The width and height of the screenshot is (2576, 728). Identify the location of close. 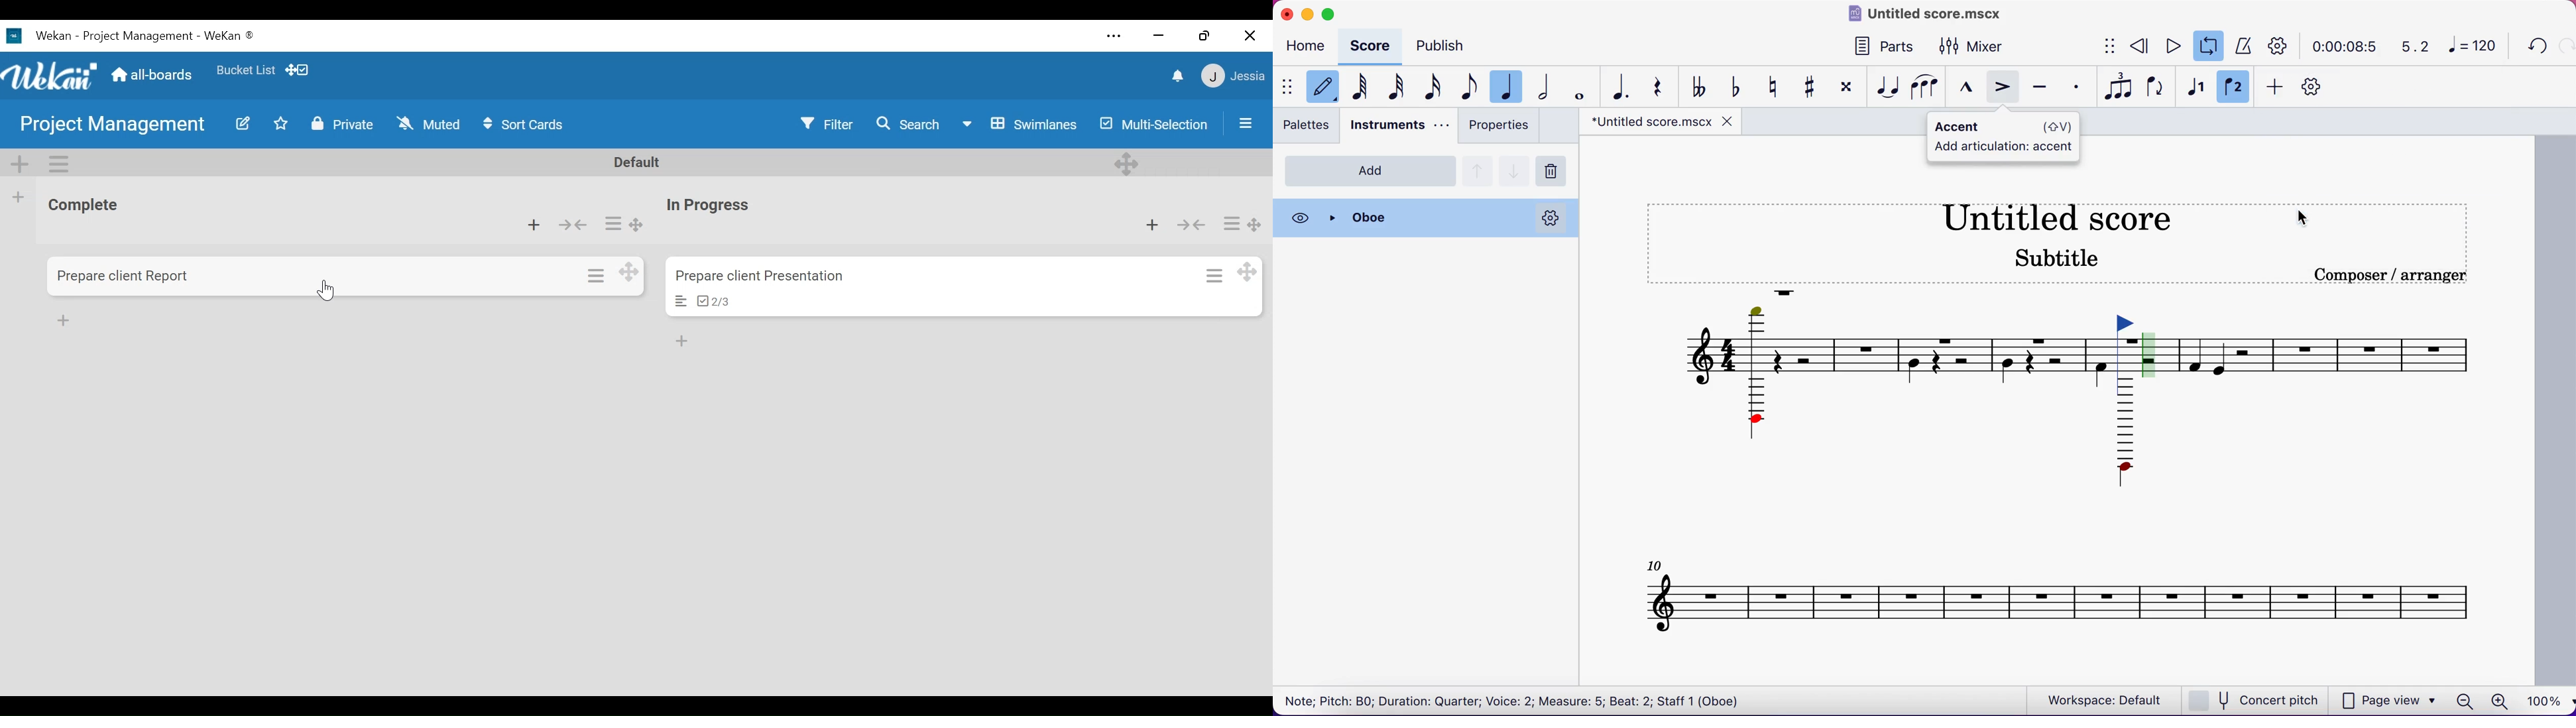
(1727, 122).